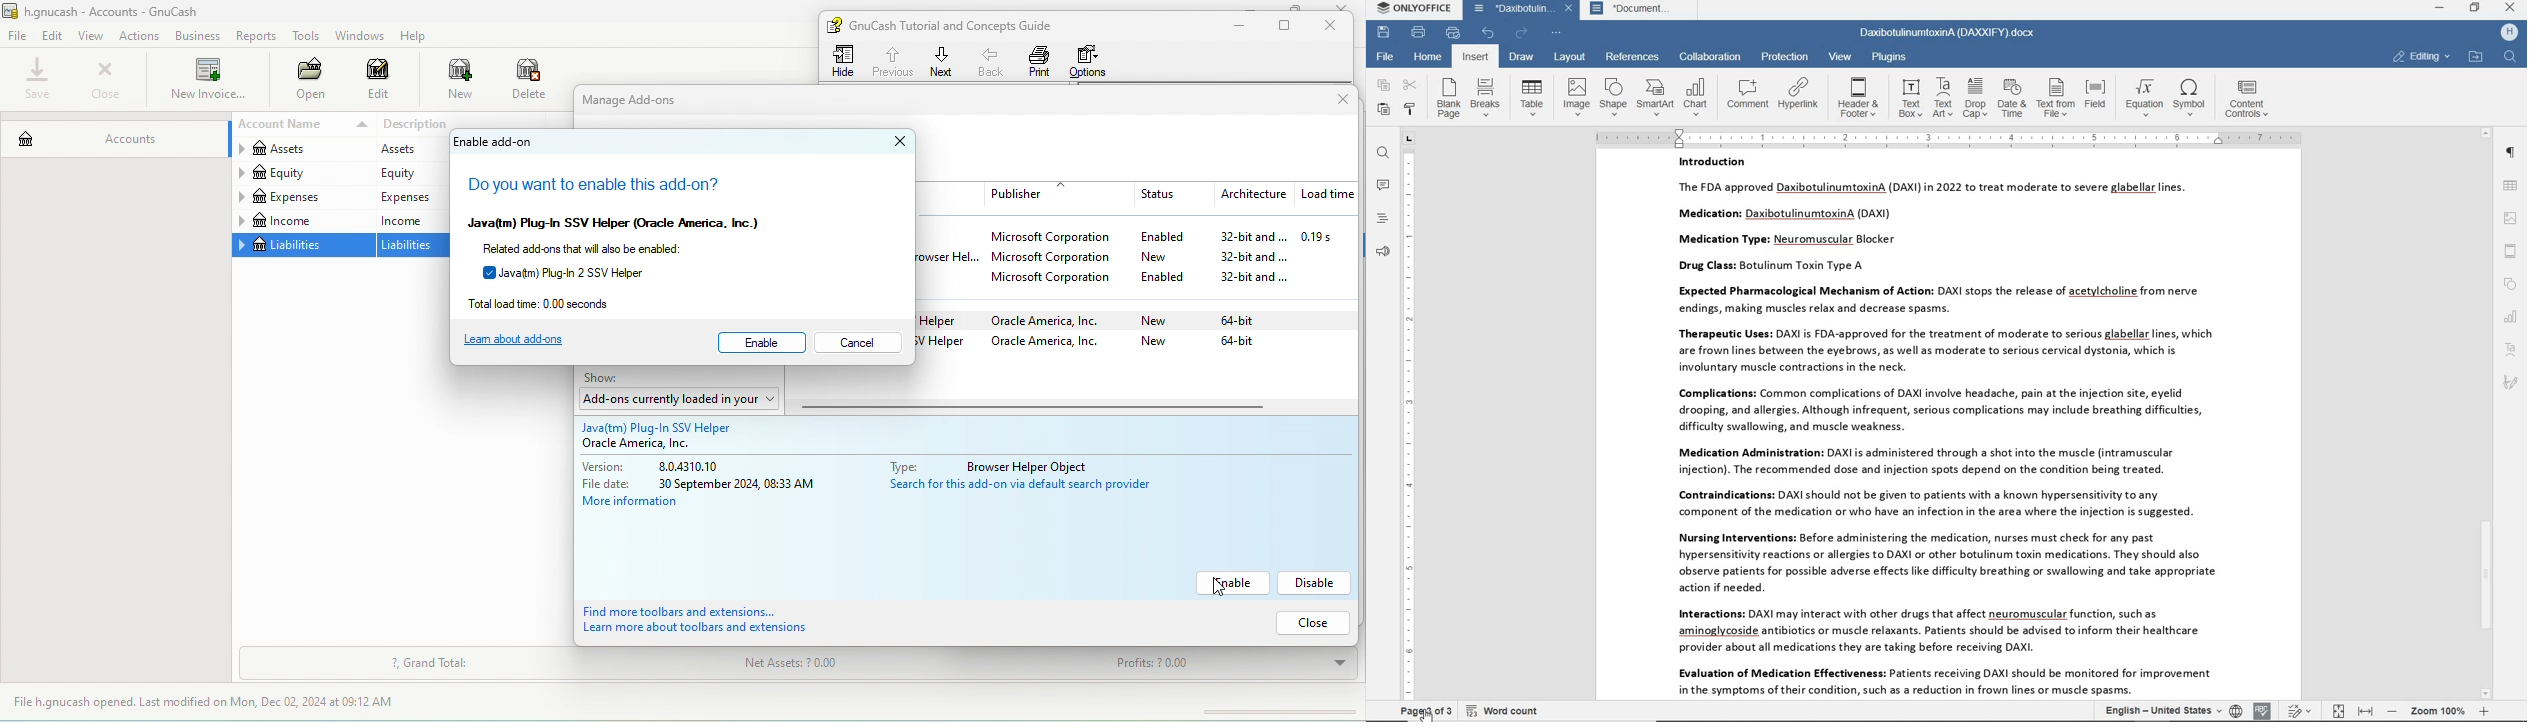 The width and height of the screenshot is (2548, 728). I want to click on java(tm)plug ln ssv helper (oracle america lnc), so click(640, 221).